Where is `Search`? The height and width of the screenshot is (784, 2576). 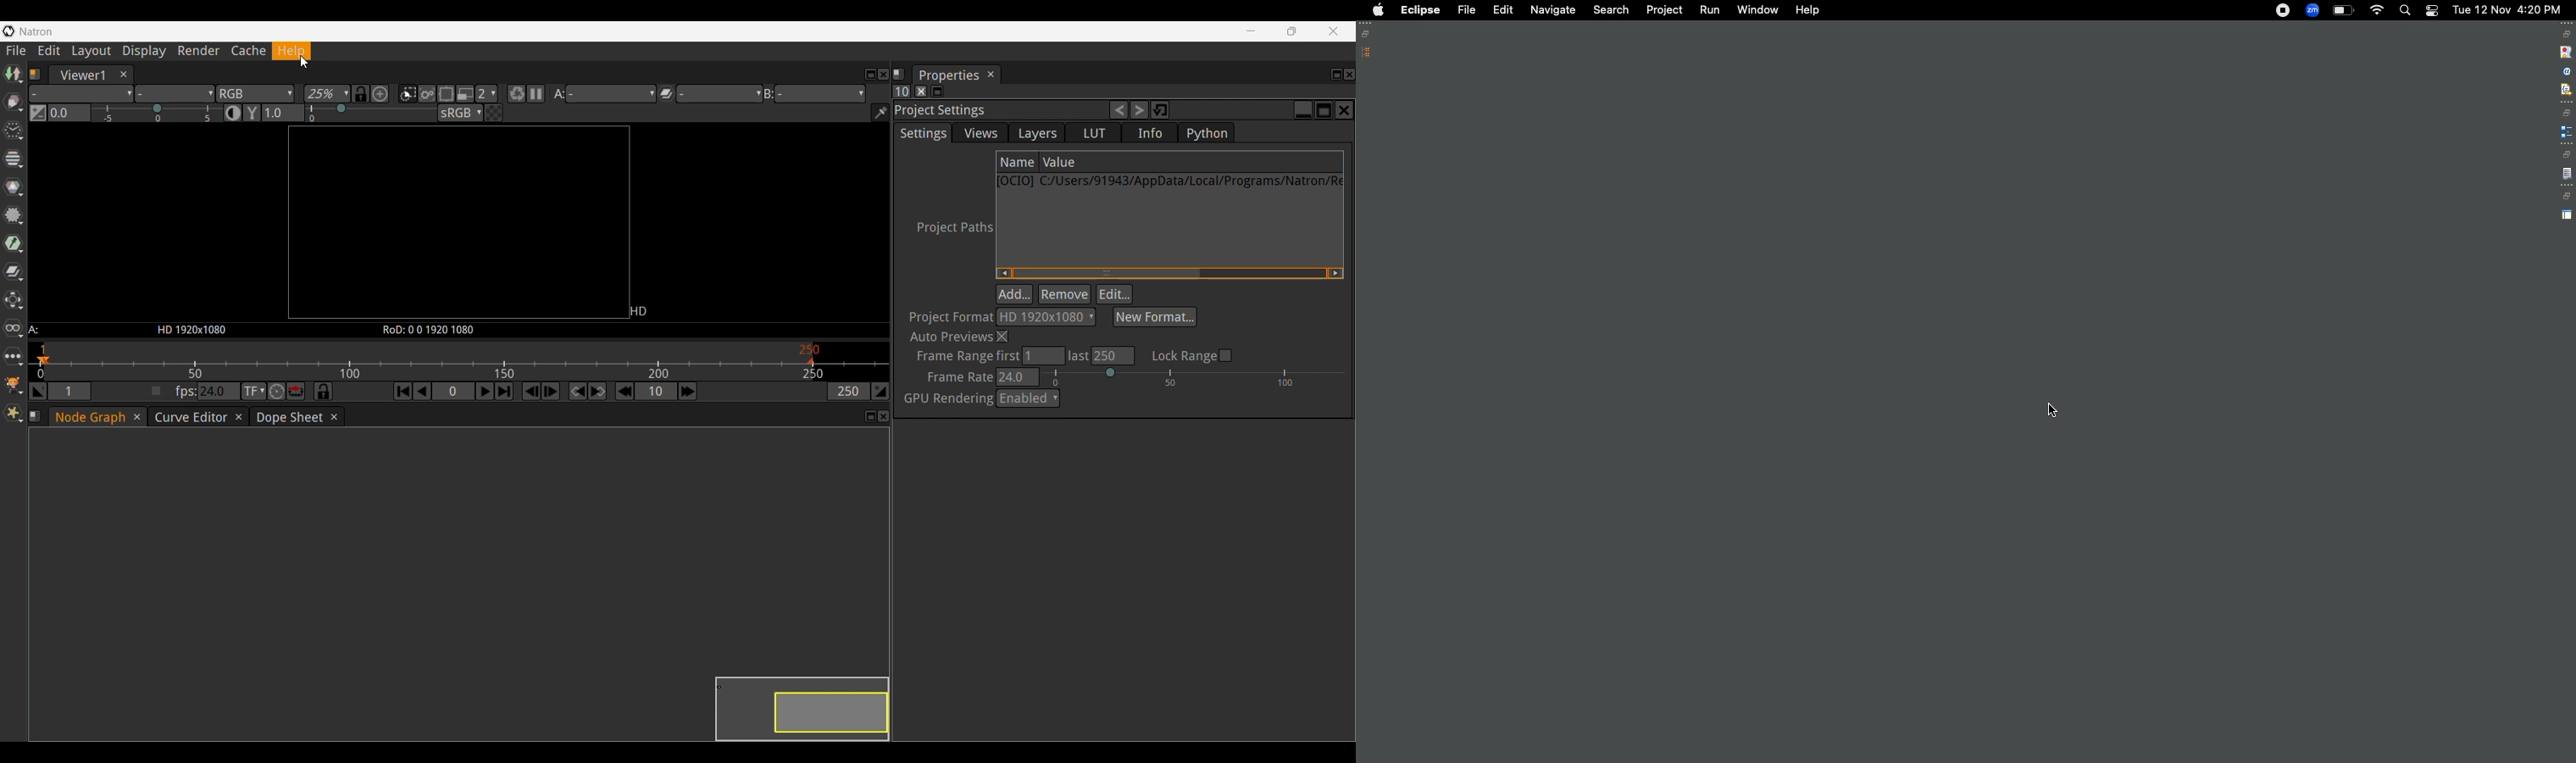
Search is located at coordinates (2404, 10).